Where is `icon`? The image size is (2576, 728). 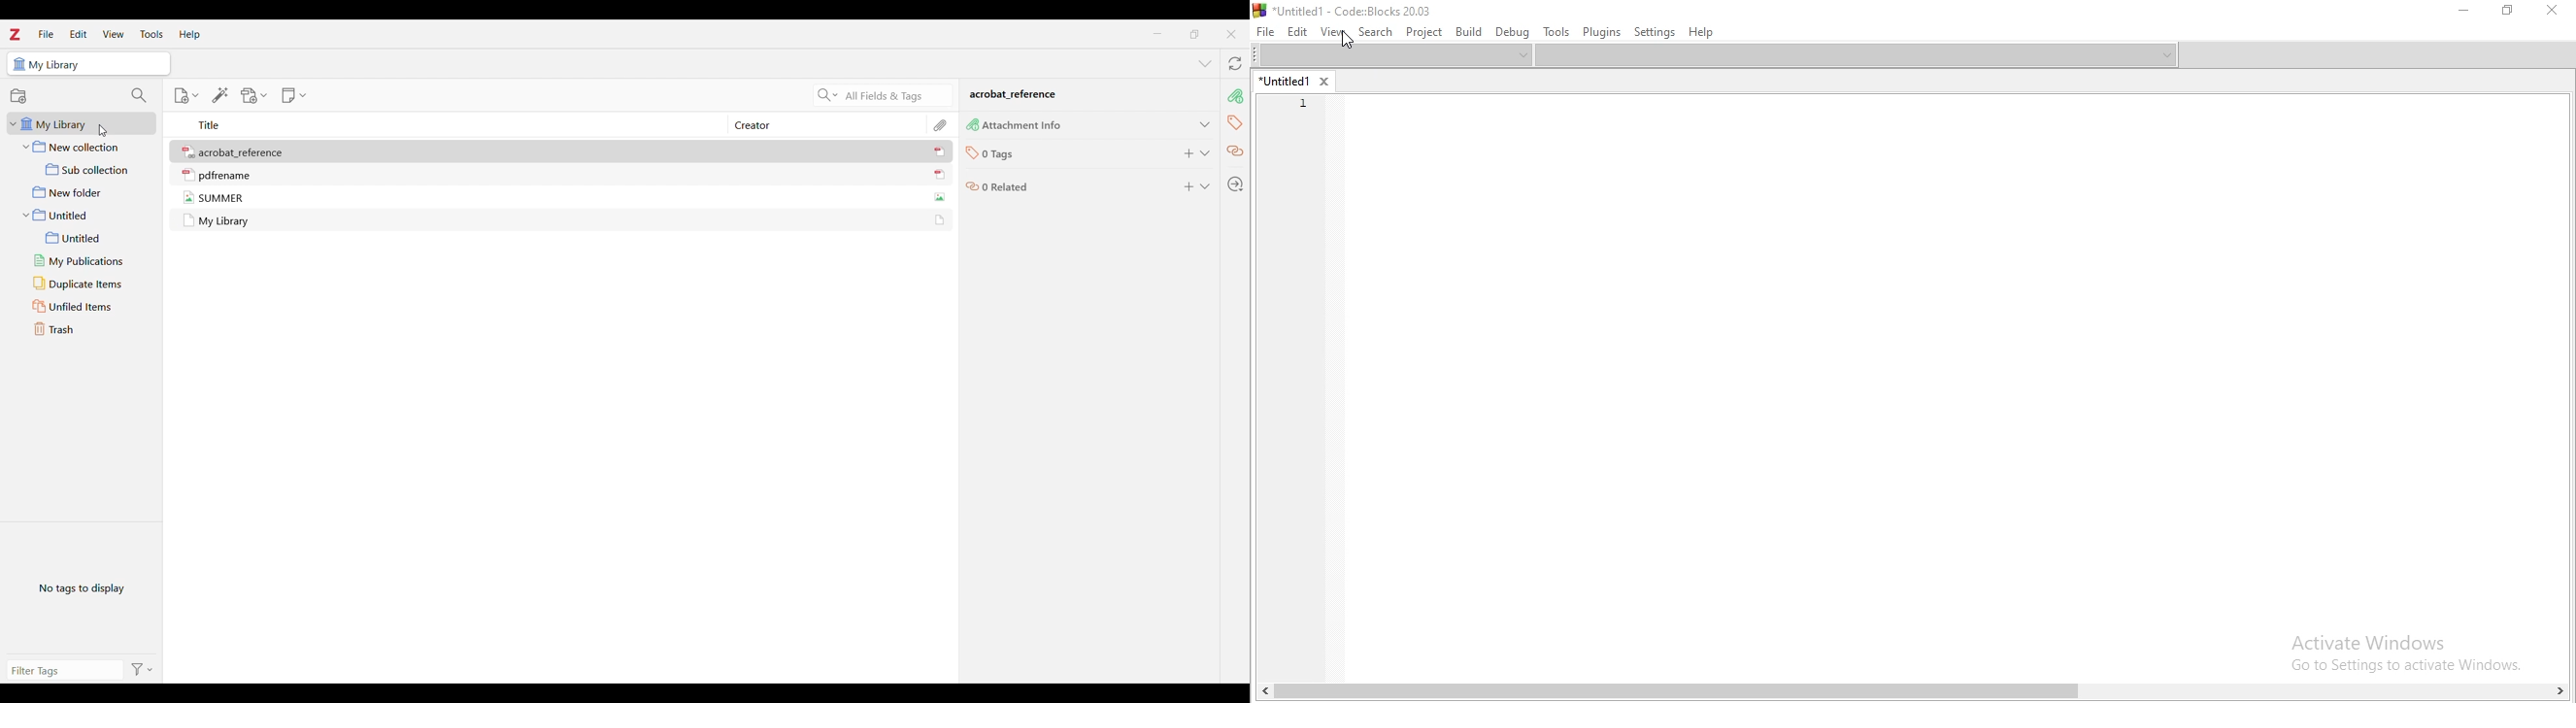
icon is located at coordinates (972, 124).